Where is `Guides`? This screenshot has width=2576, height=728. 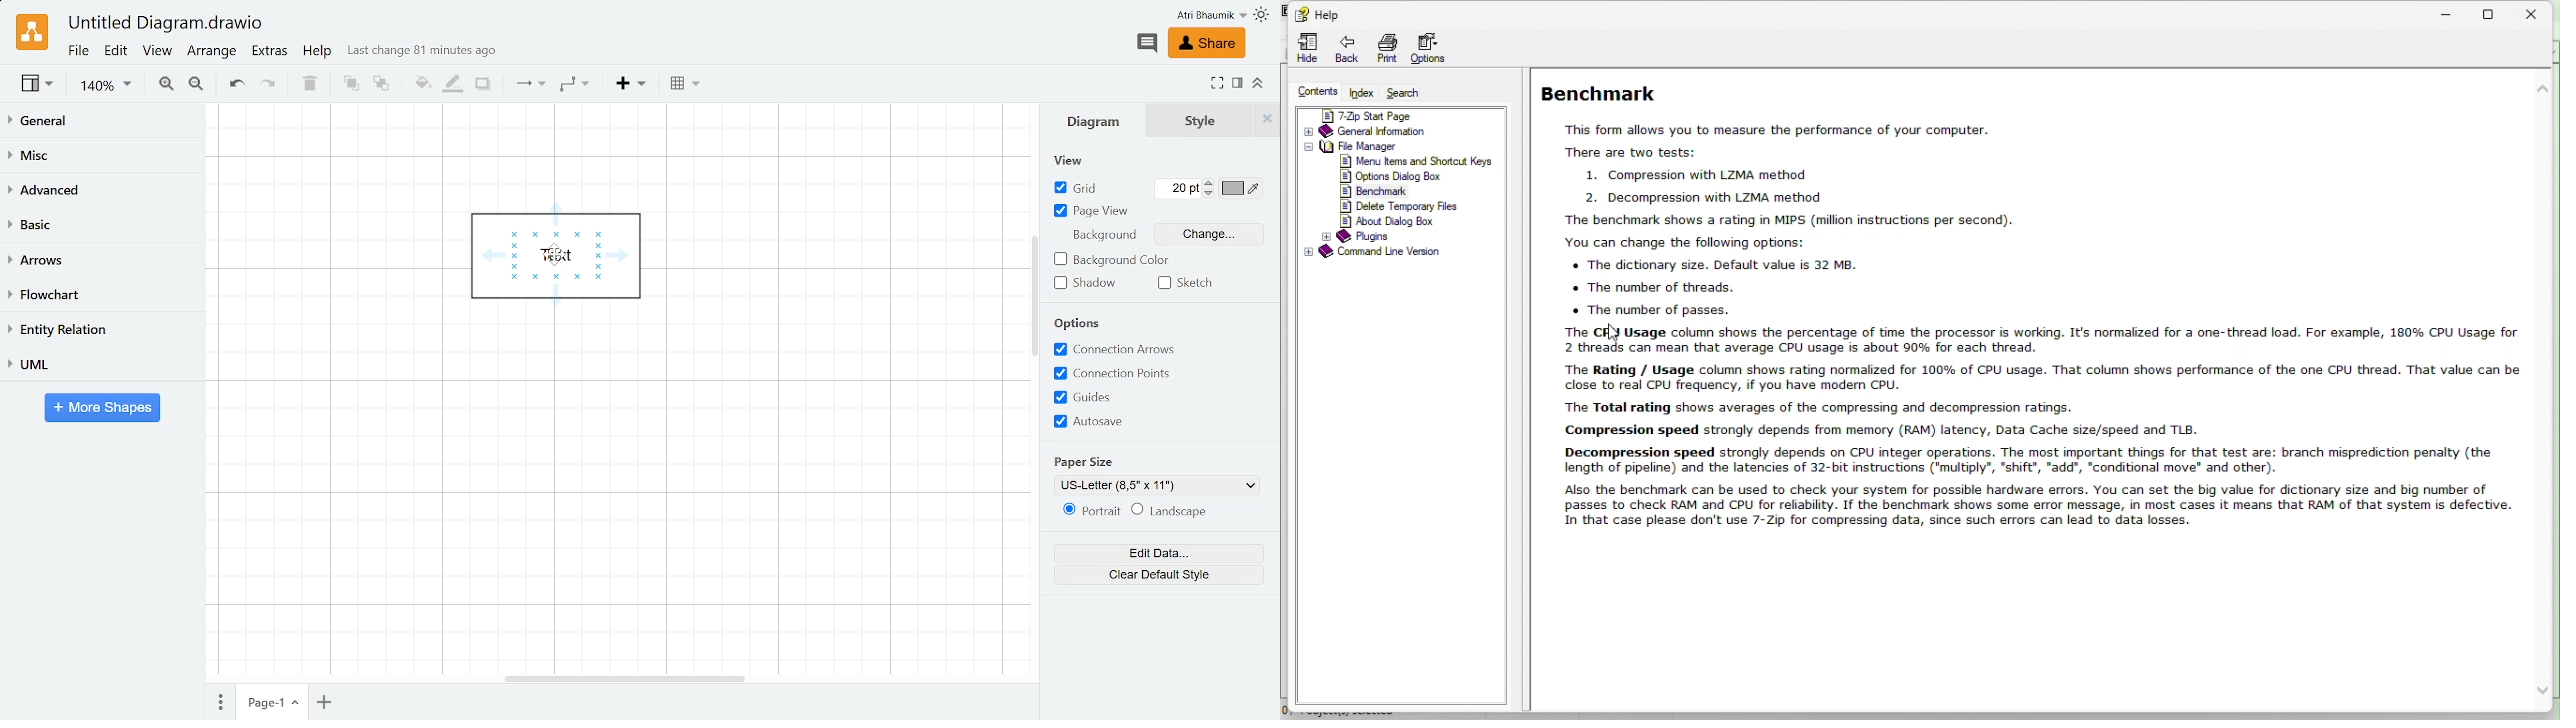
Guides is located at coordinates (1122, 397).